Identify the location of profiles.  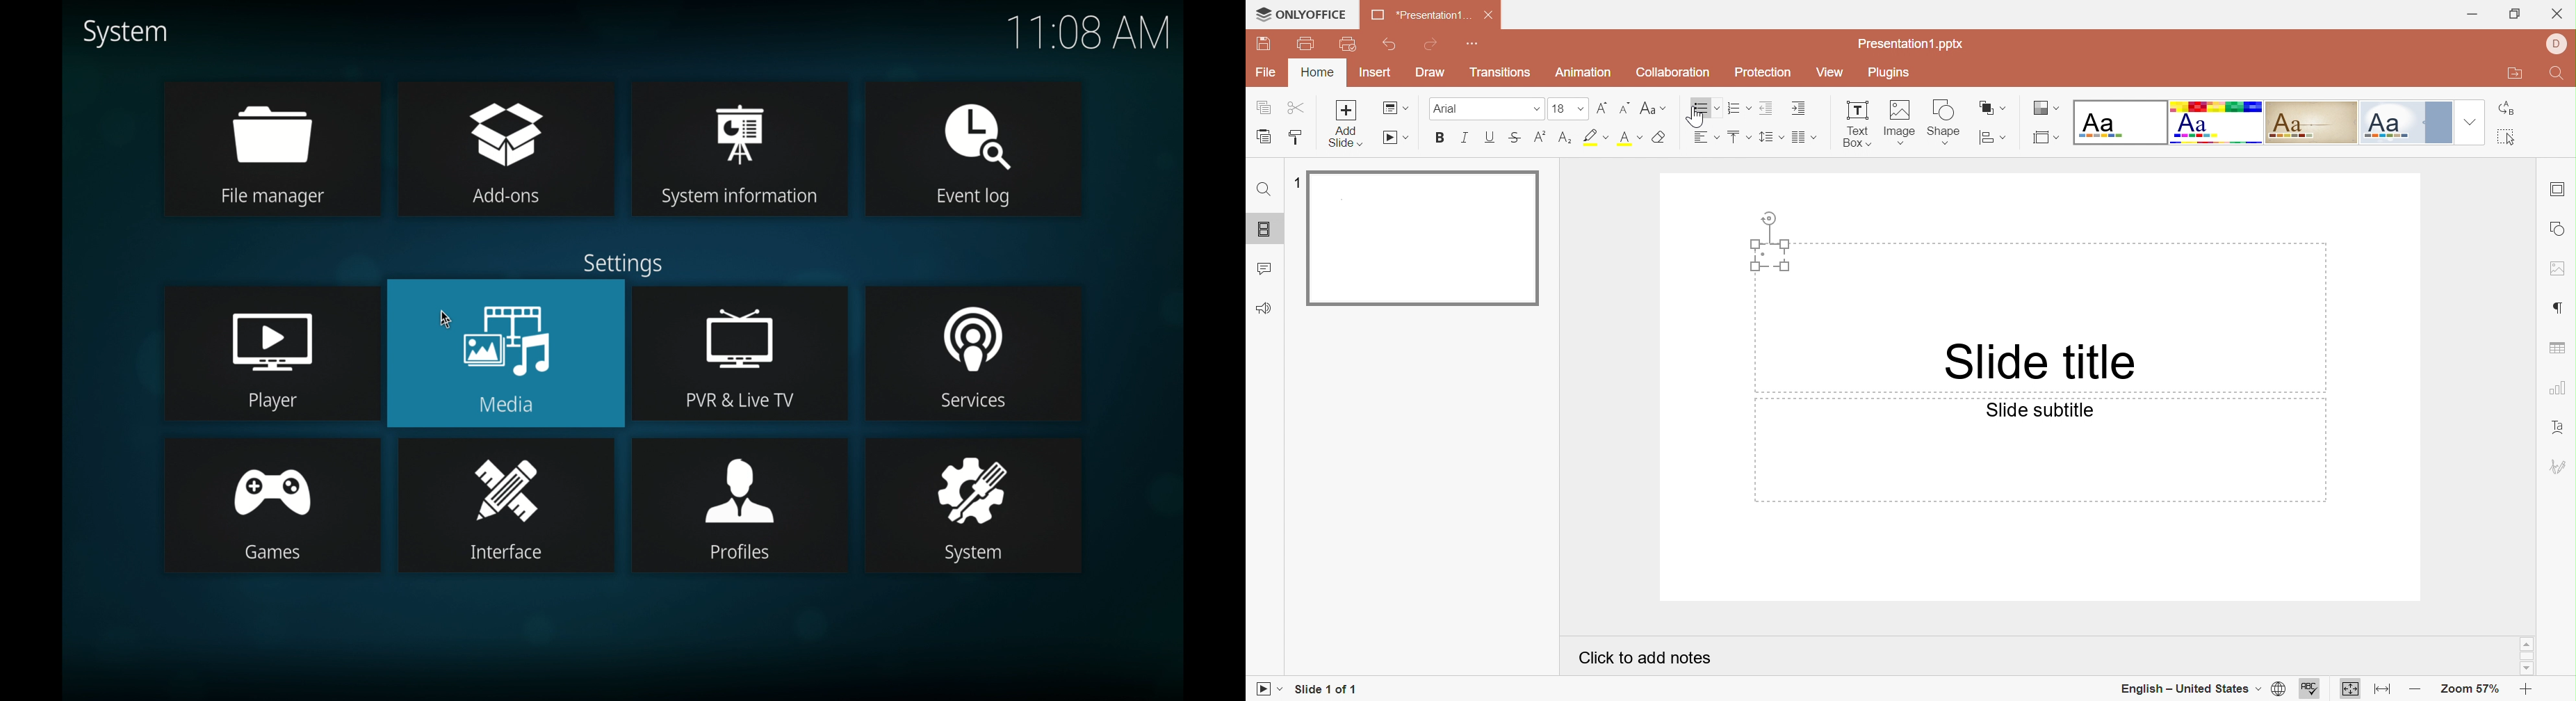
(740, 504).